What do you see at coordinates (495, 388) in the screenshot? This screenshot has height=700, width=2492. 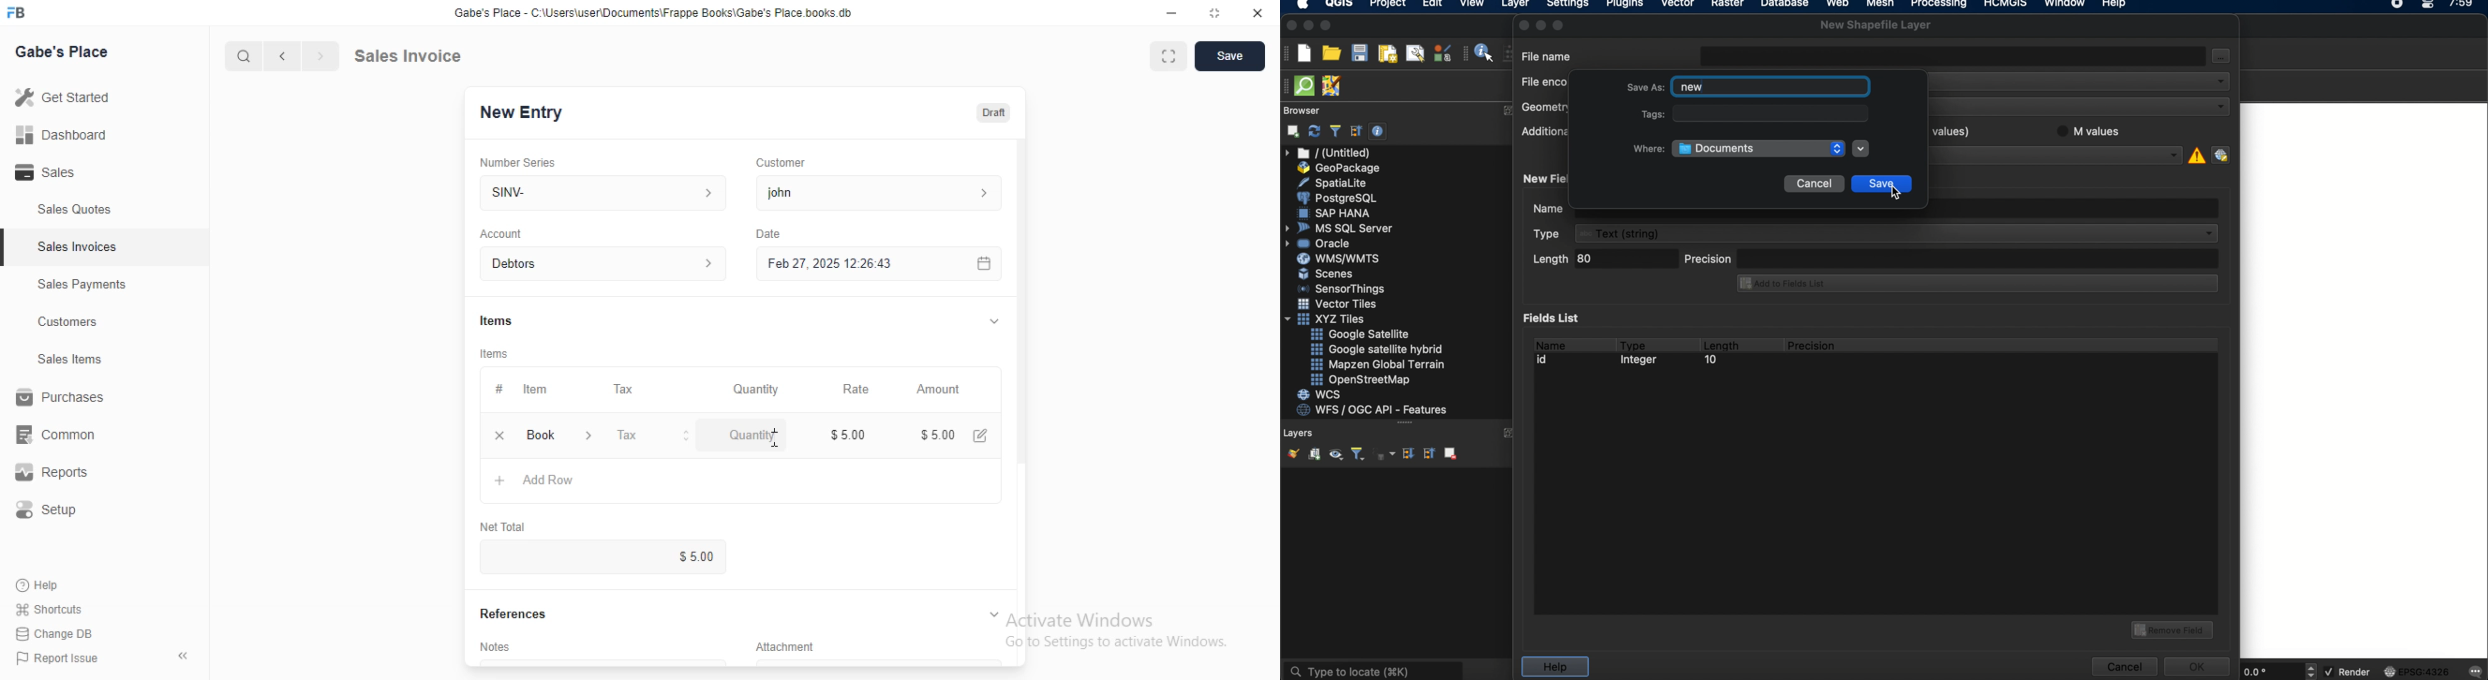 I see `#` at bounding box center [495, 388].